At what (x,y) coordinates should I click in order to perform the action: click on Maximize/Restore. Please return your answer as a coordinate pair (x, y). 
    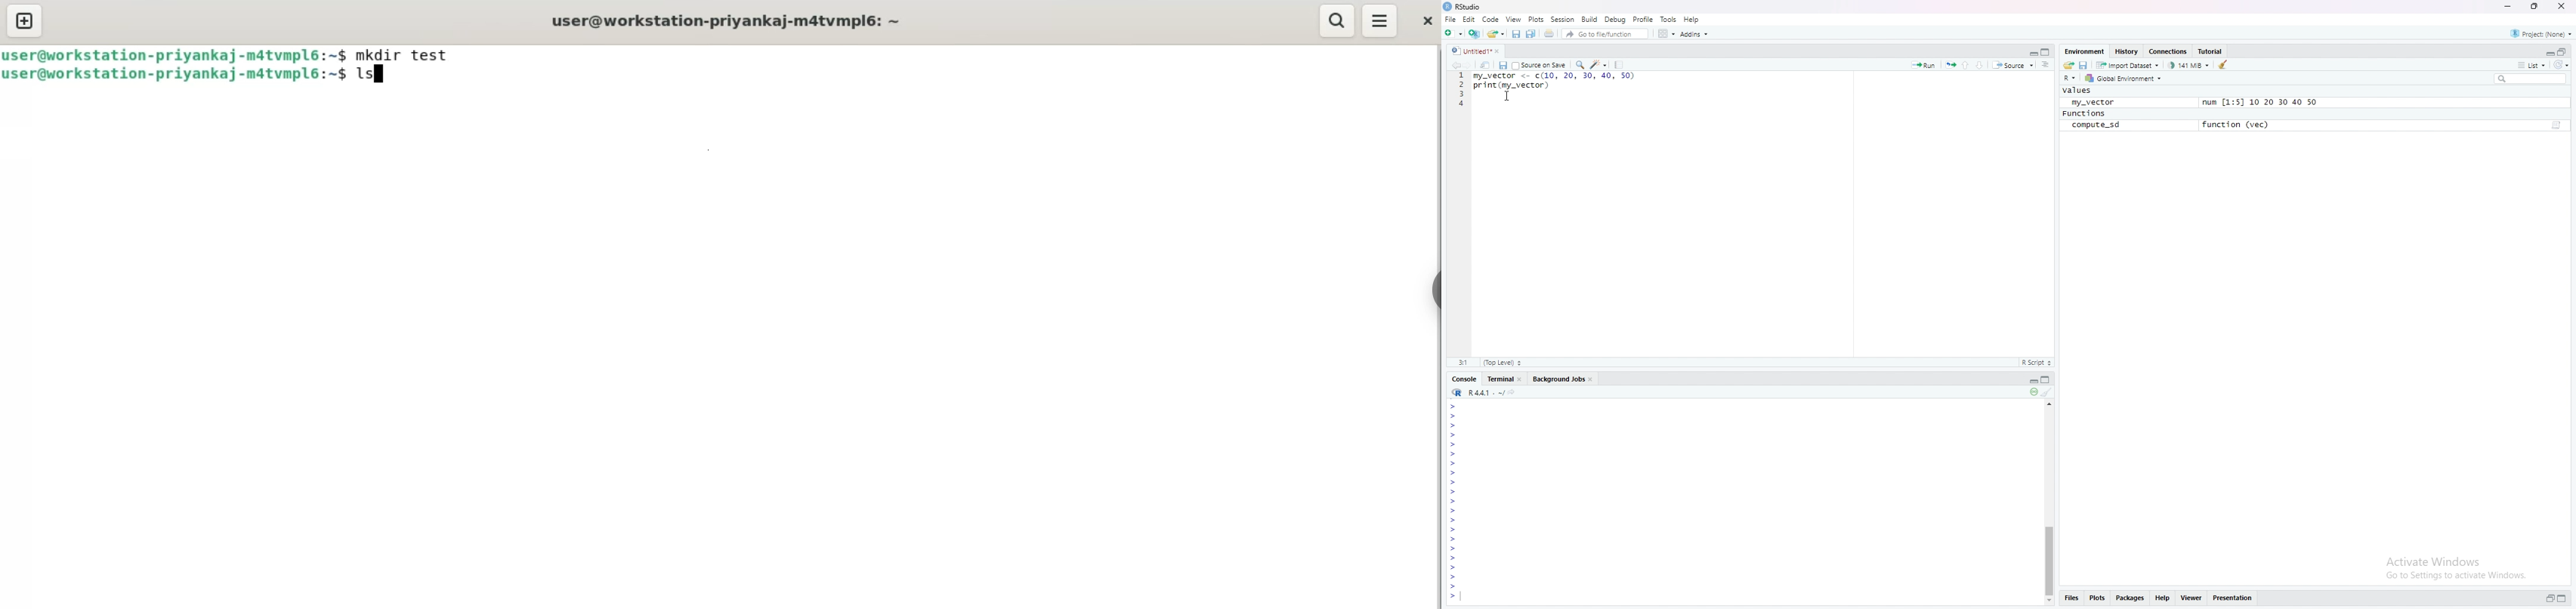
    Looking at the image, I should click on (2047, 51).